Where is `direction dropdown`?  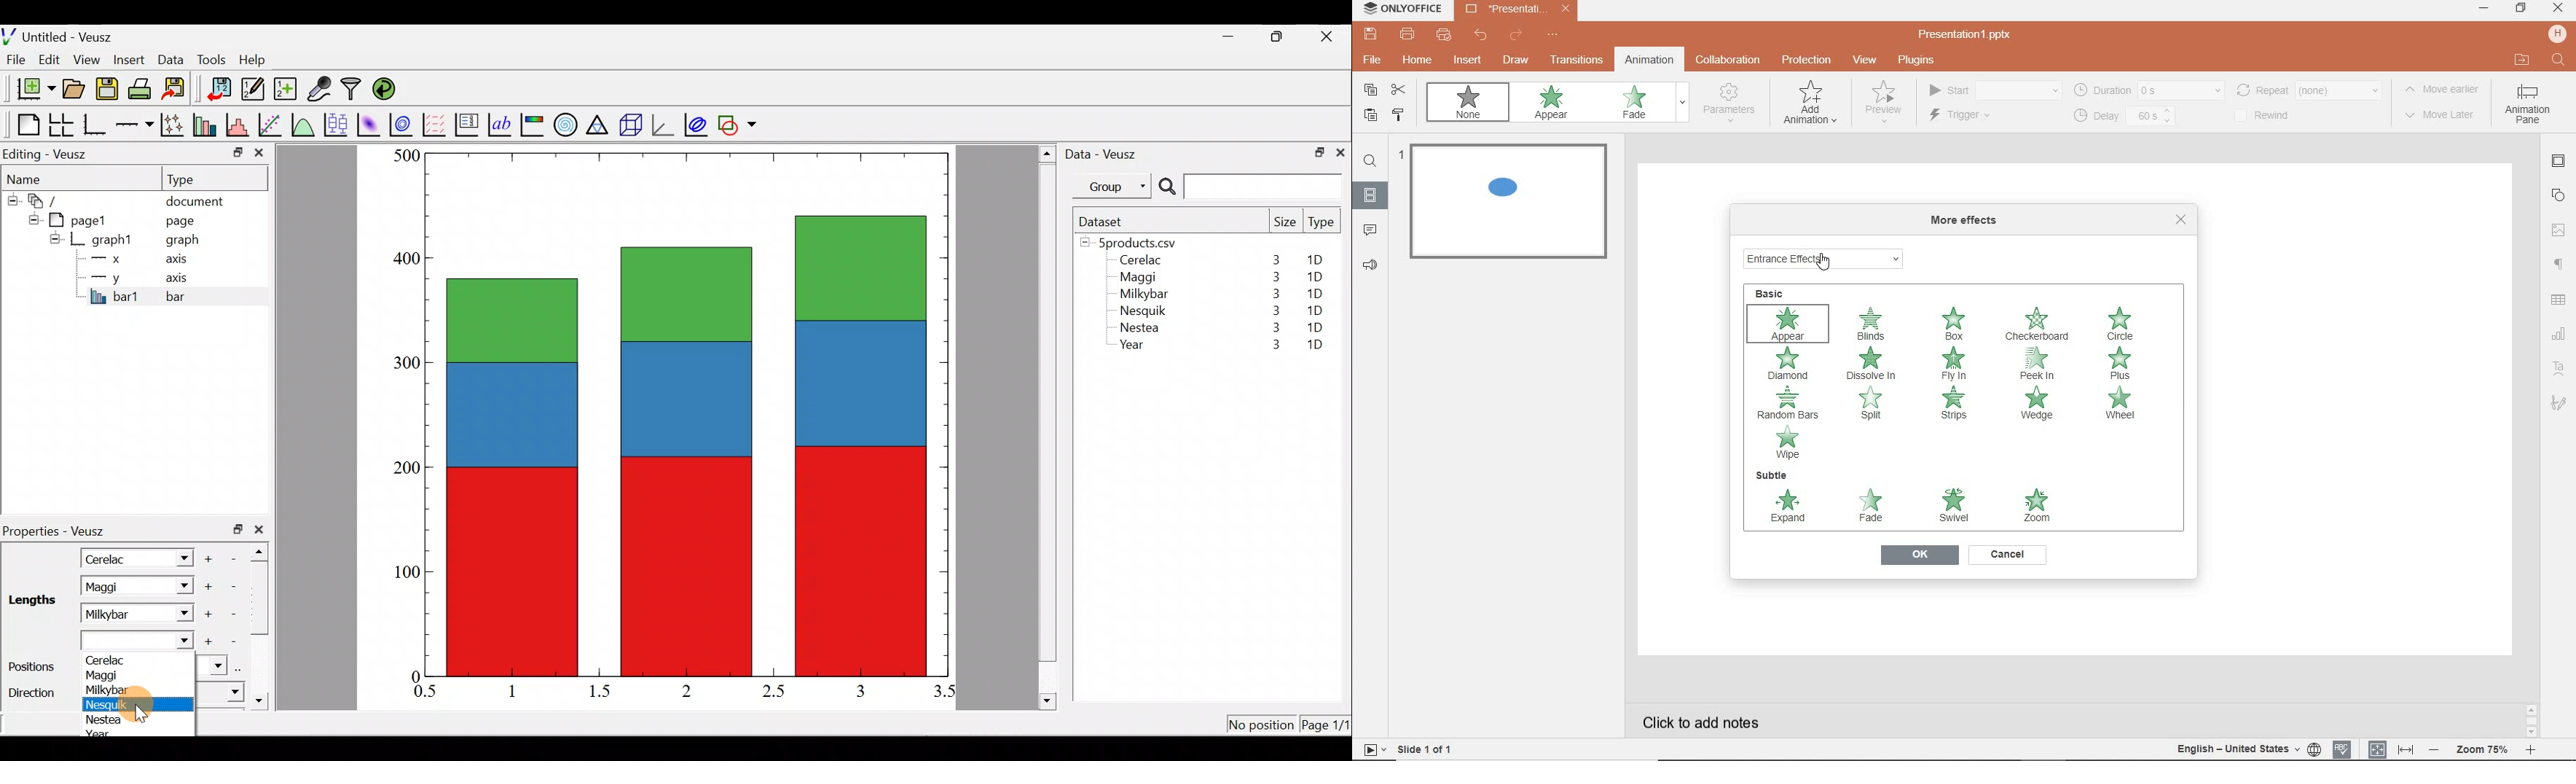
direction dropdown is located at coordinates (220, 692).